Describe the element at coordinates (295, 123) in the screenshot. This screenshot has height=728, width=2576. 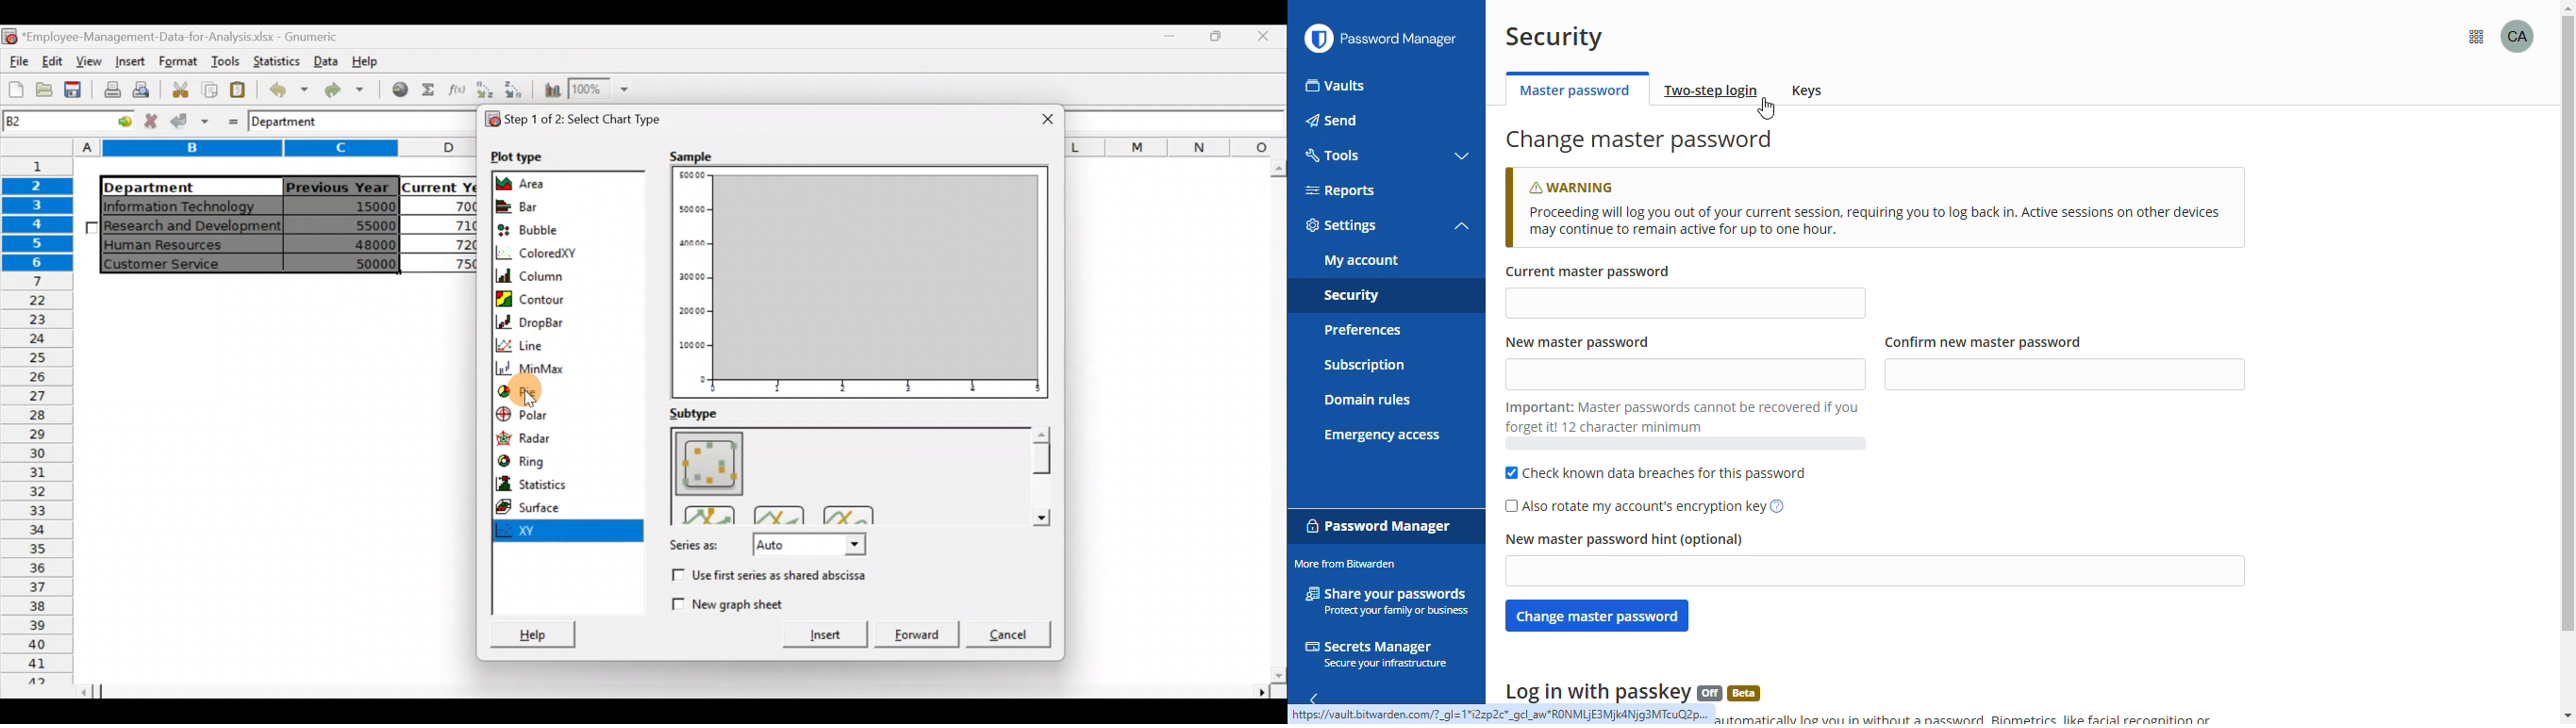
I see `Department` at that location.